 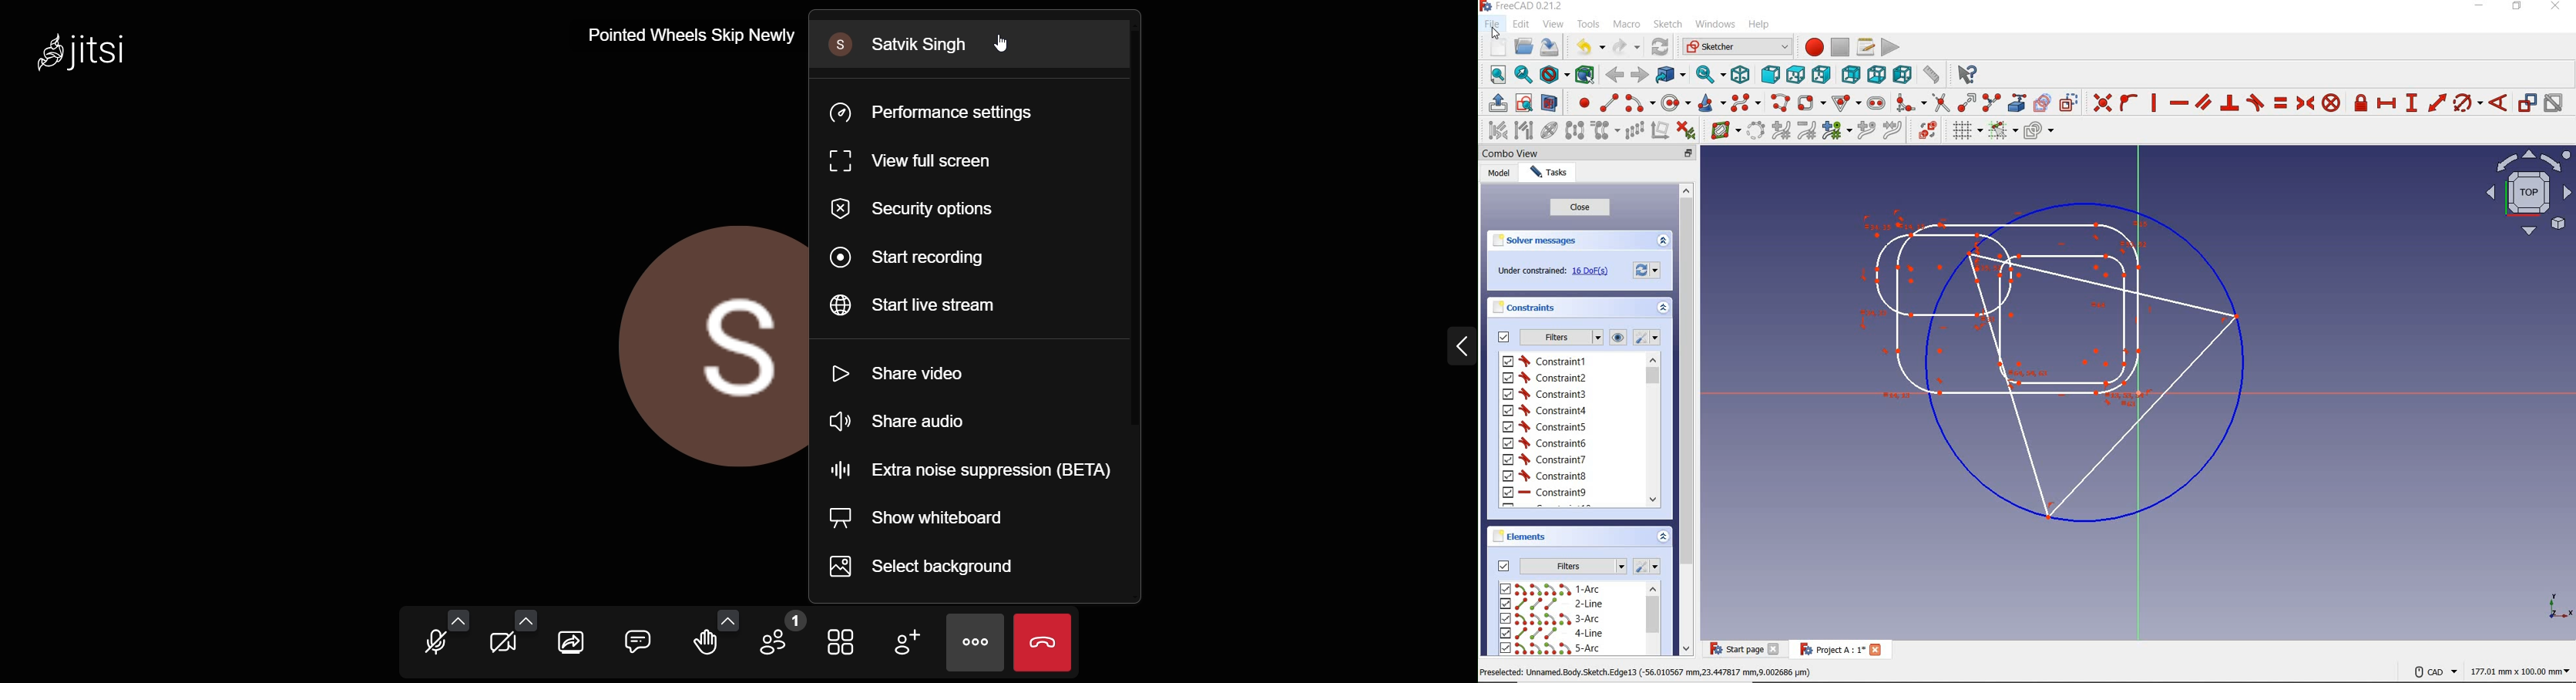 What do you see at coordinates (2386, 104) in the screenshot?
I see `constrain horizontal distance` at bounding box center [2386, 104].